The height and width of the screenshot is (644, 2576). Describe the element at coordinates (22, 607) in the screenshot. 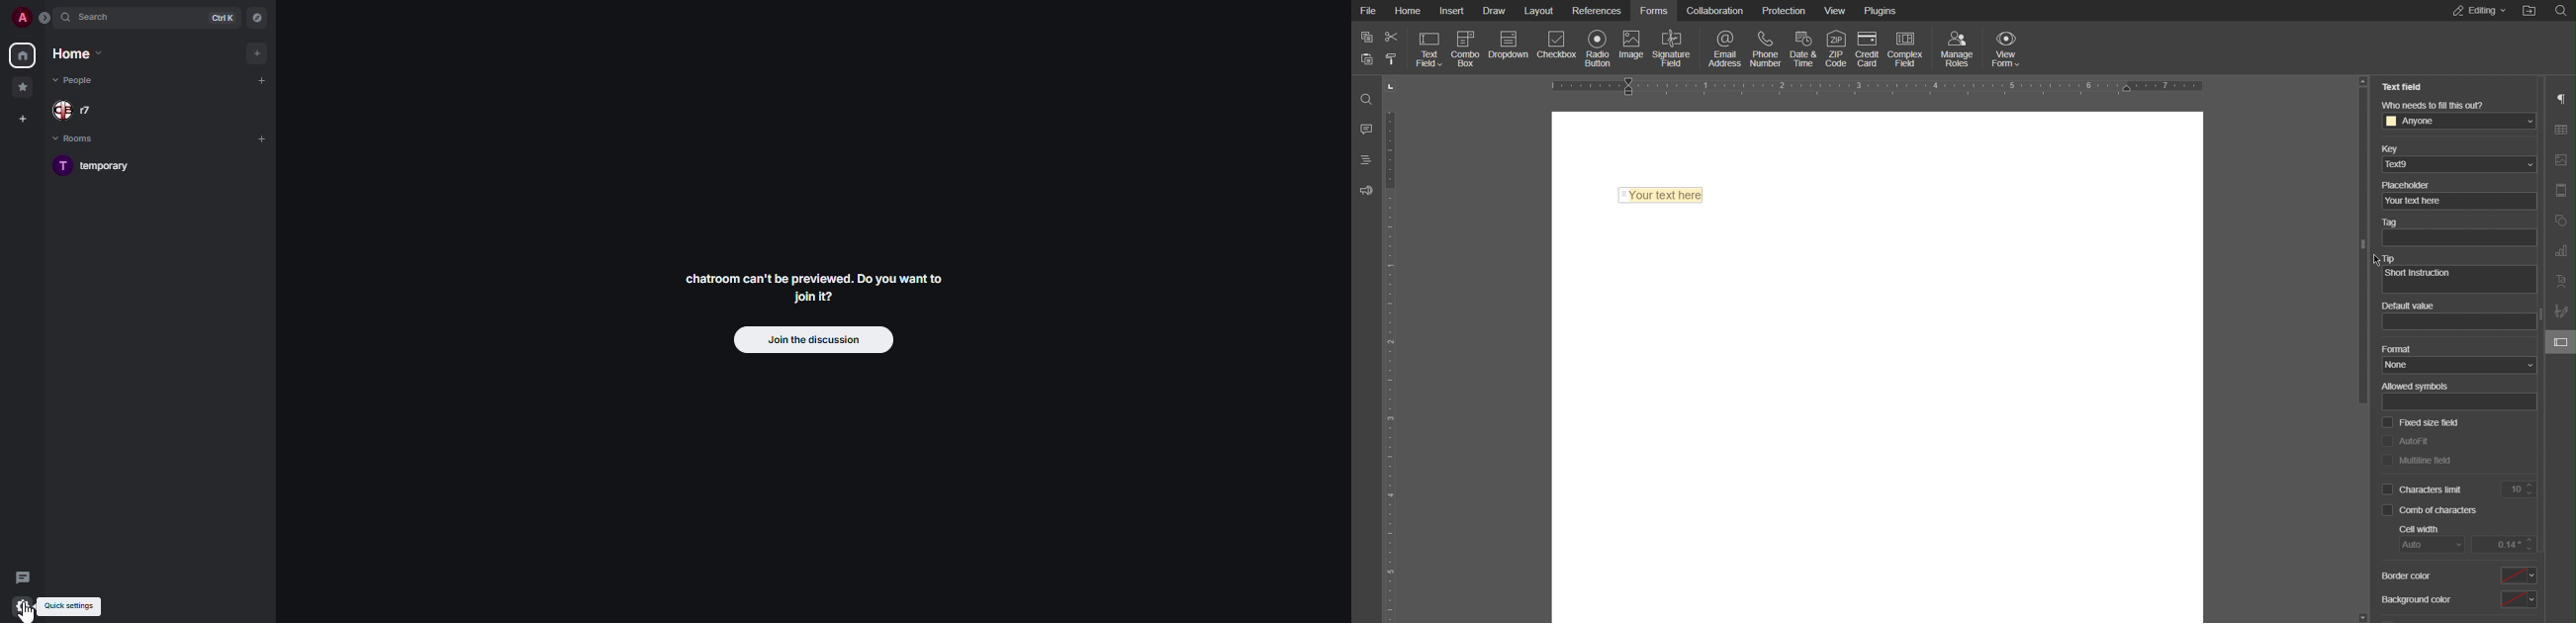

I see `quick settings` at that location.